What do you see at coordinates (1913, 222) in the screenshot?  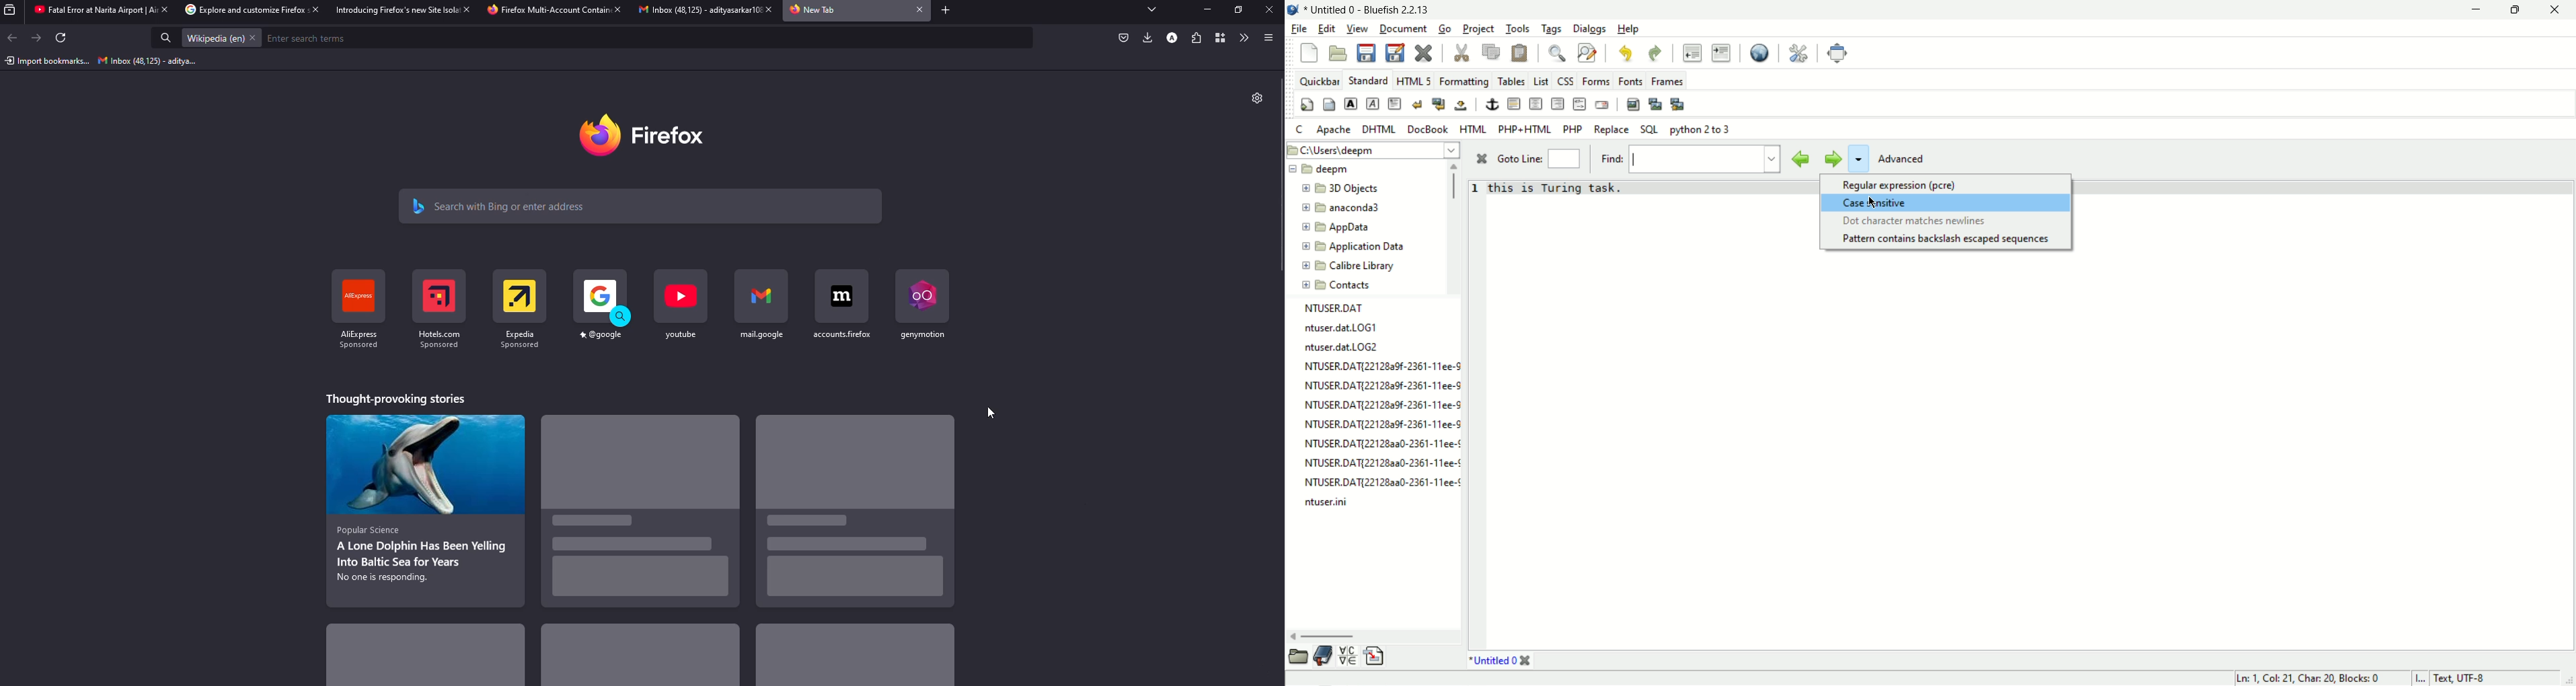 I see `Dot character mathes newlines` at bounding box center [1913, 222].